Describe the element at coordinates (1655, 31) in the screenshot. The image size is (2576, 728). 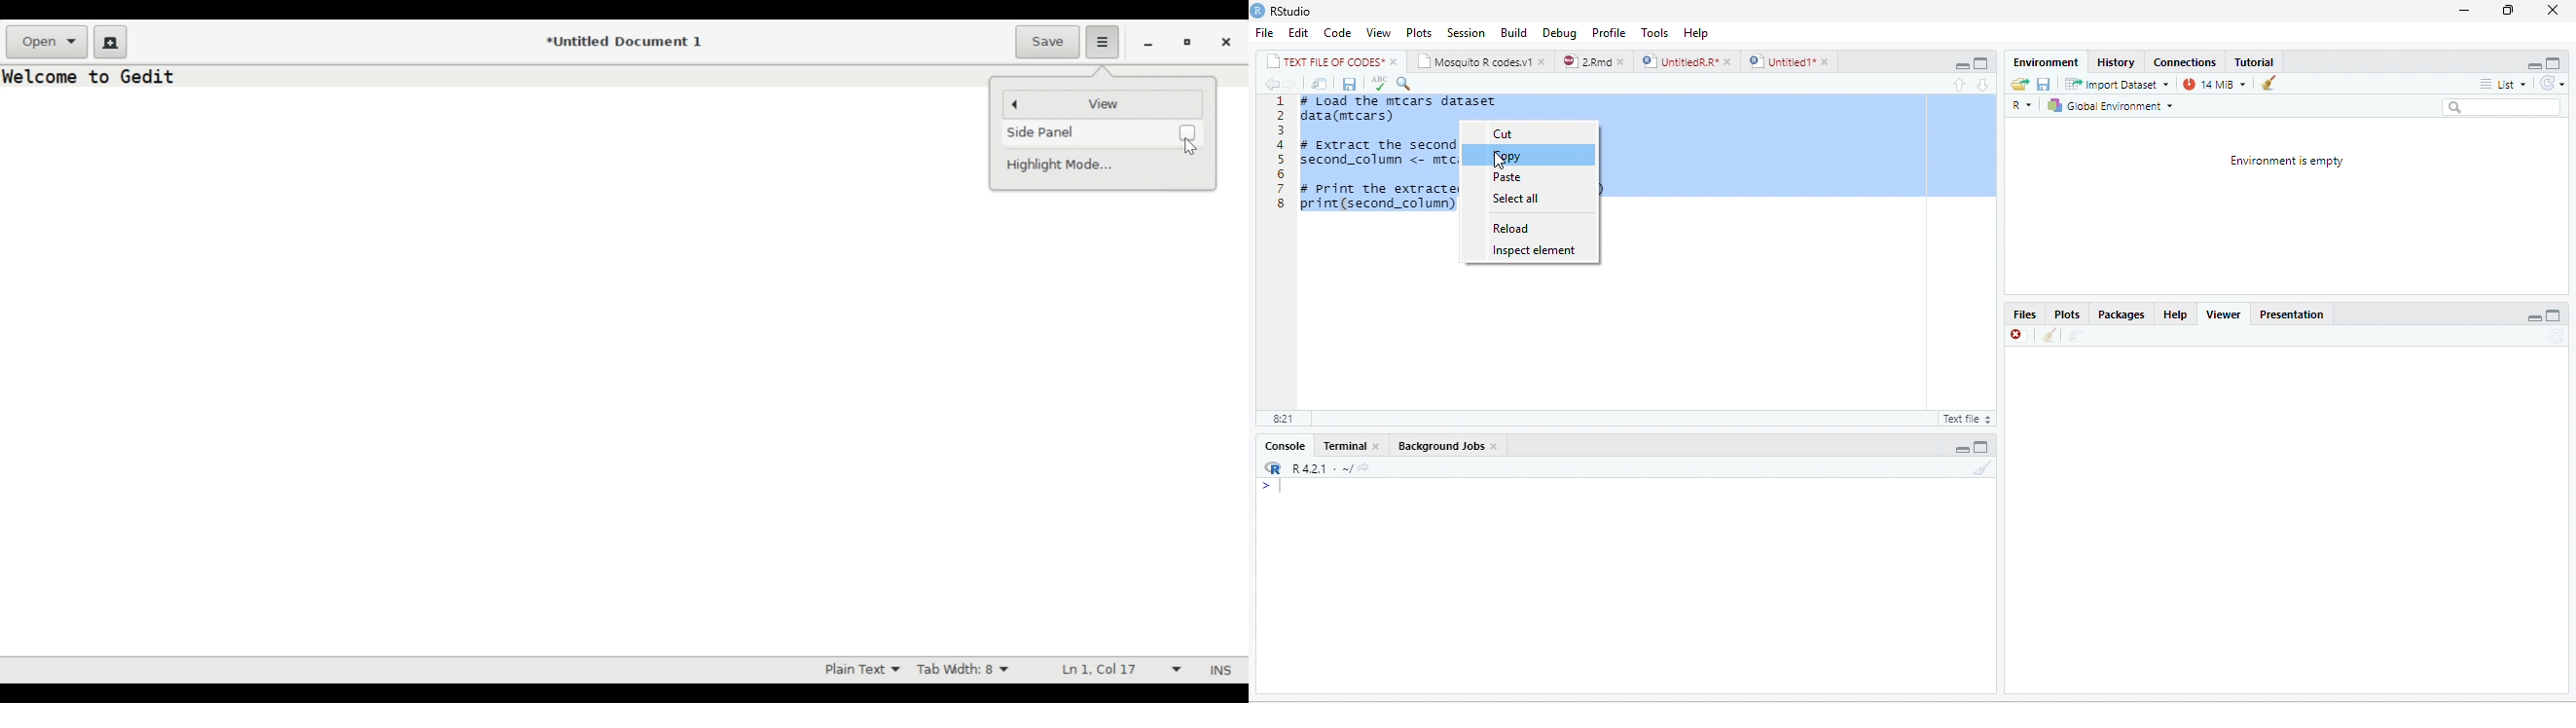
I see `Tools` at that location.